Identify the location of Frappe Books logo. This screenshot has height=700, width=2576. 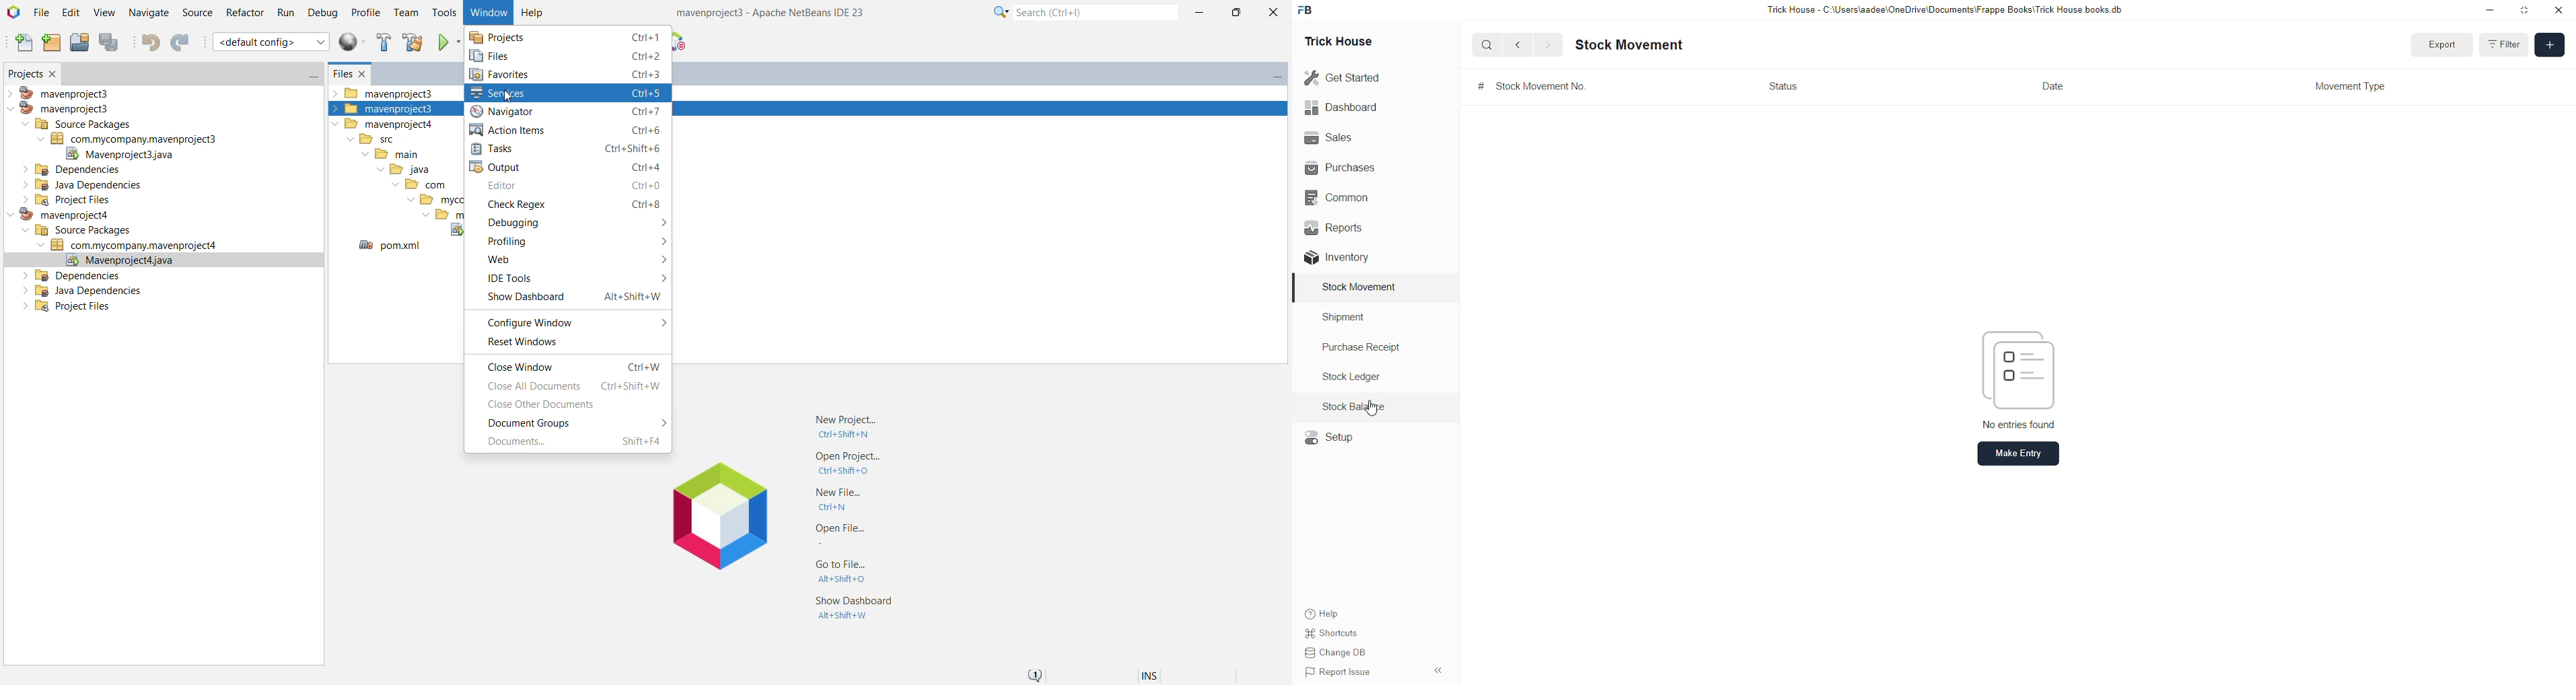
(1306, 12).